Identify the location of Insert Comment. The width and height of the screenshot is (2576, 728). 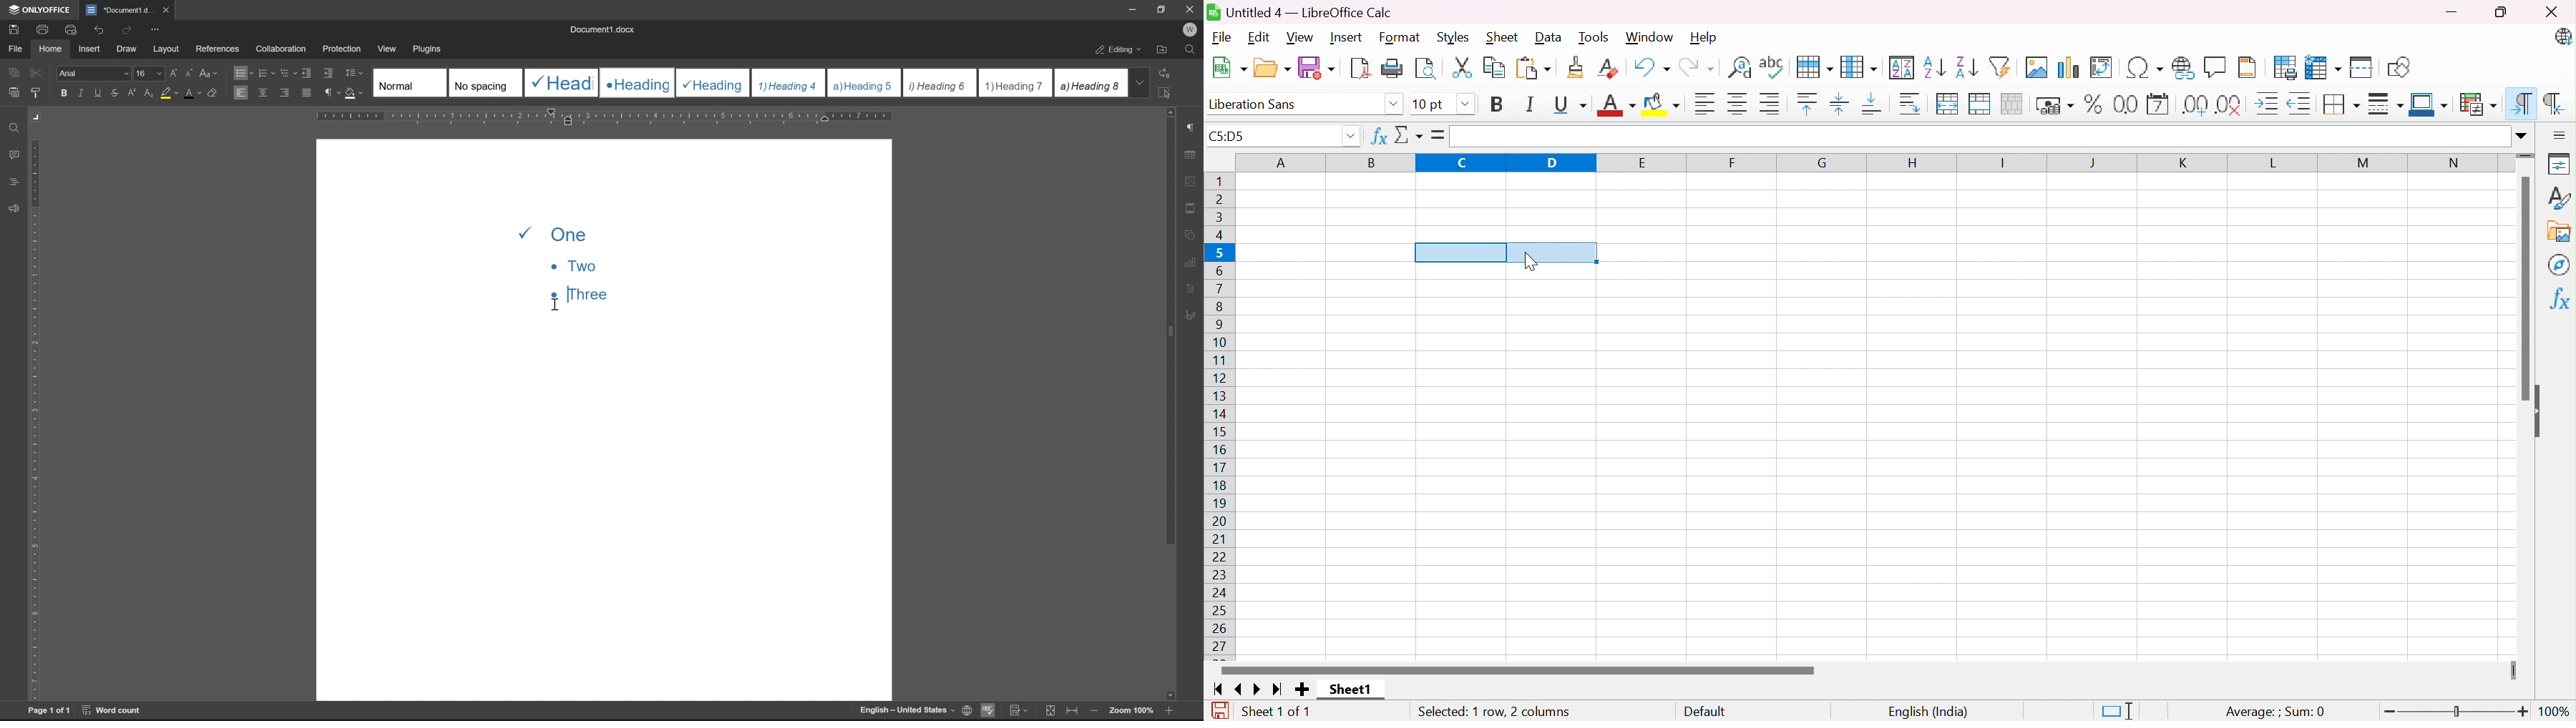
(2216, 66).